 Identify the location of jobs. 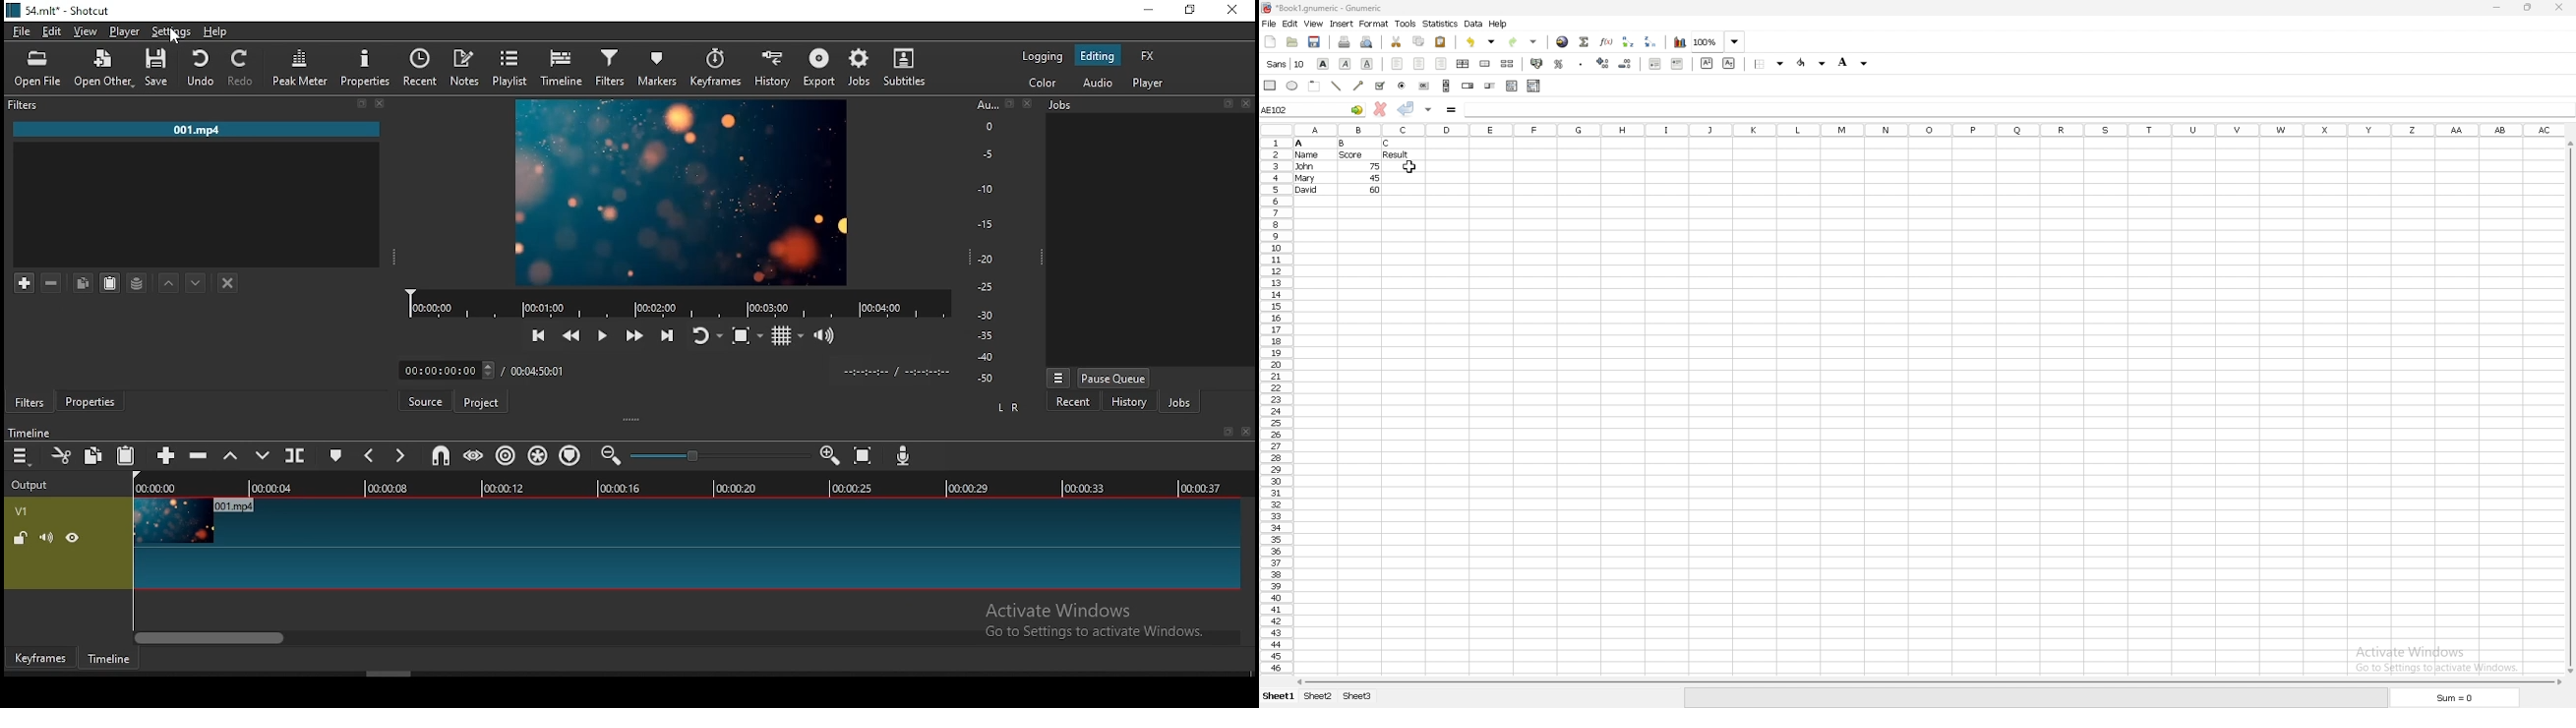
(861, 67).